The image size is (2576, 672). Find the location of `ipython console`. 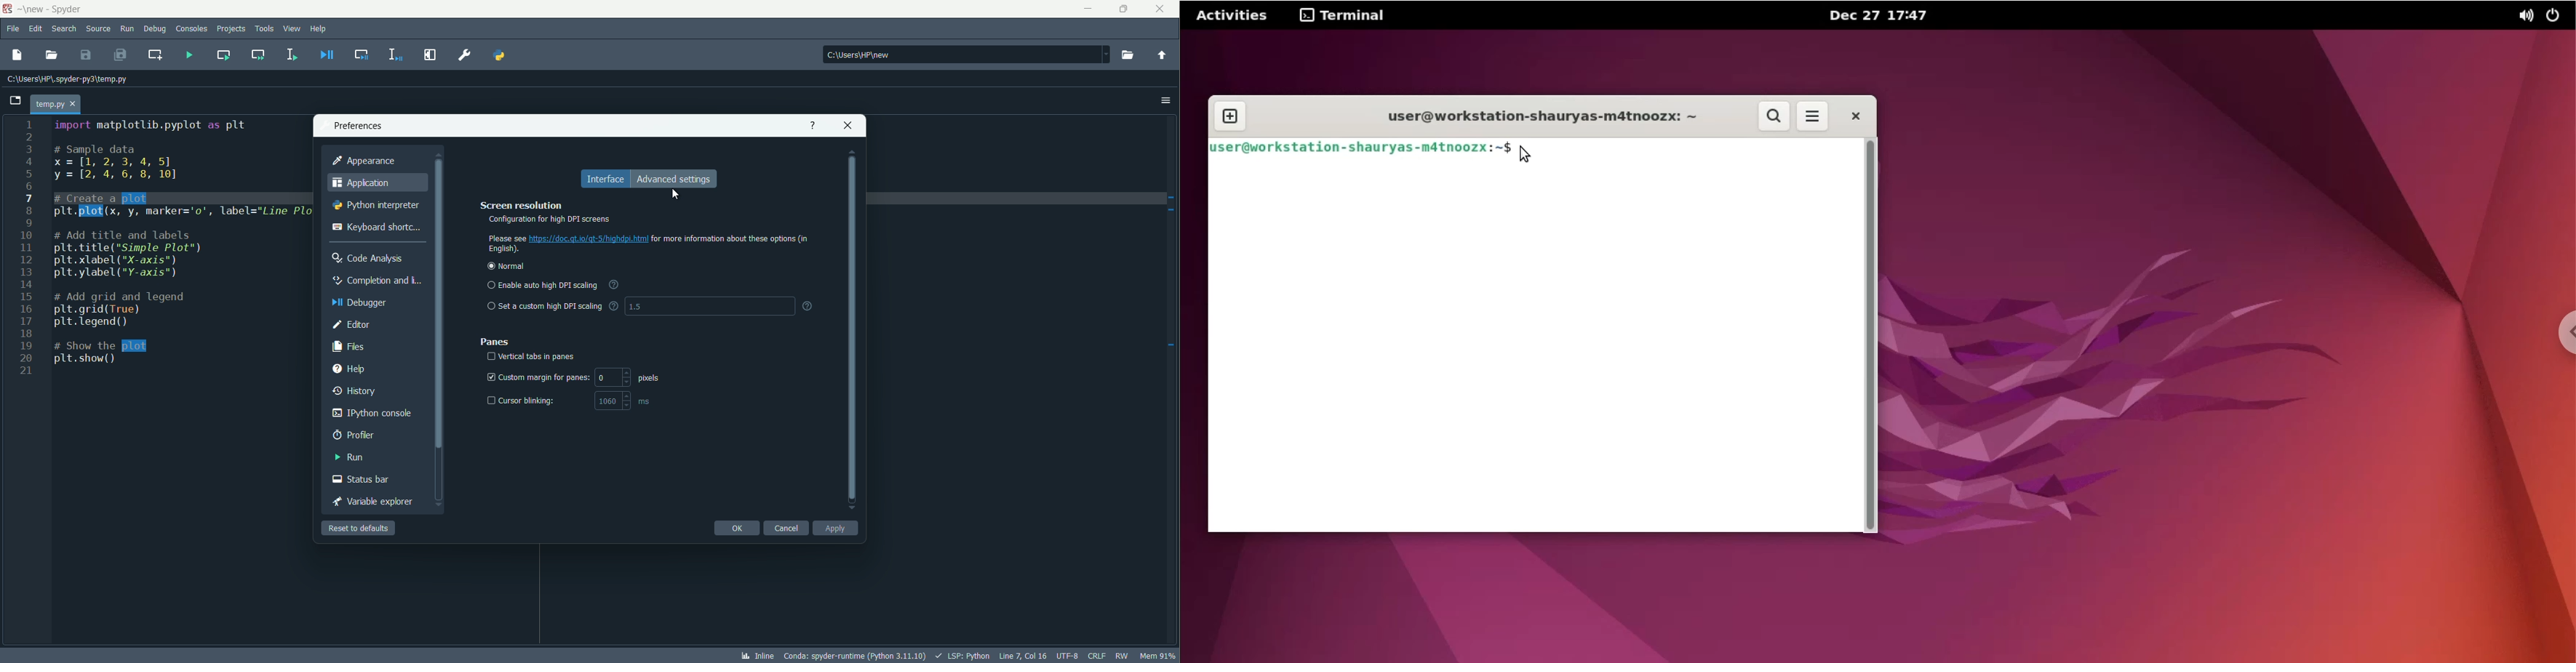

ipython console is located at coordinates (371, 413).